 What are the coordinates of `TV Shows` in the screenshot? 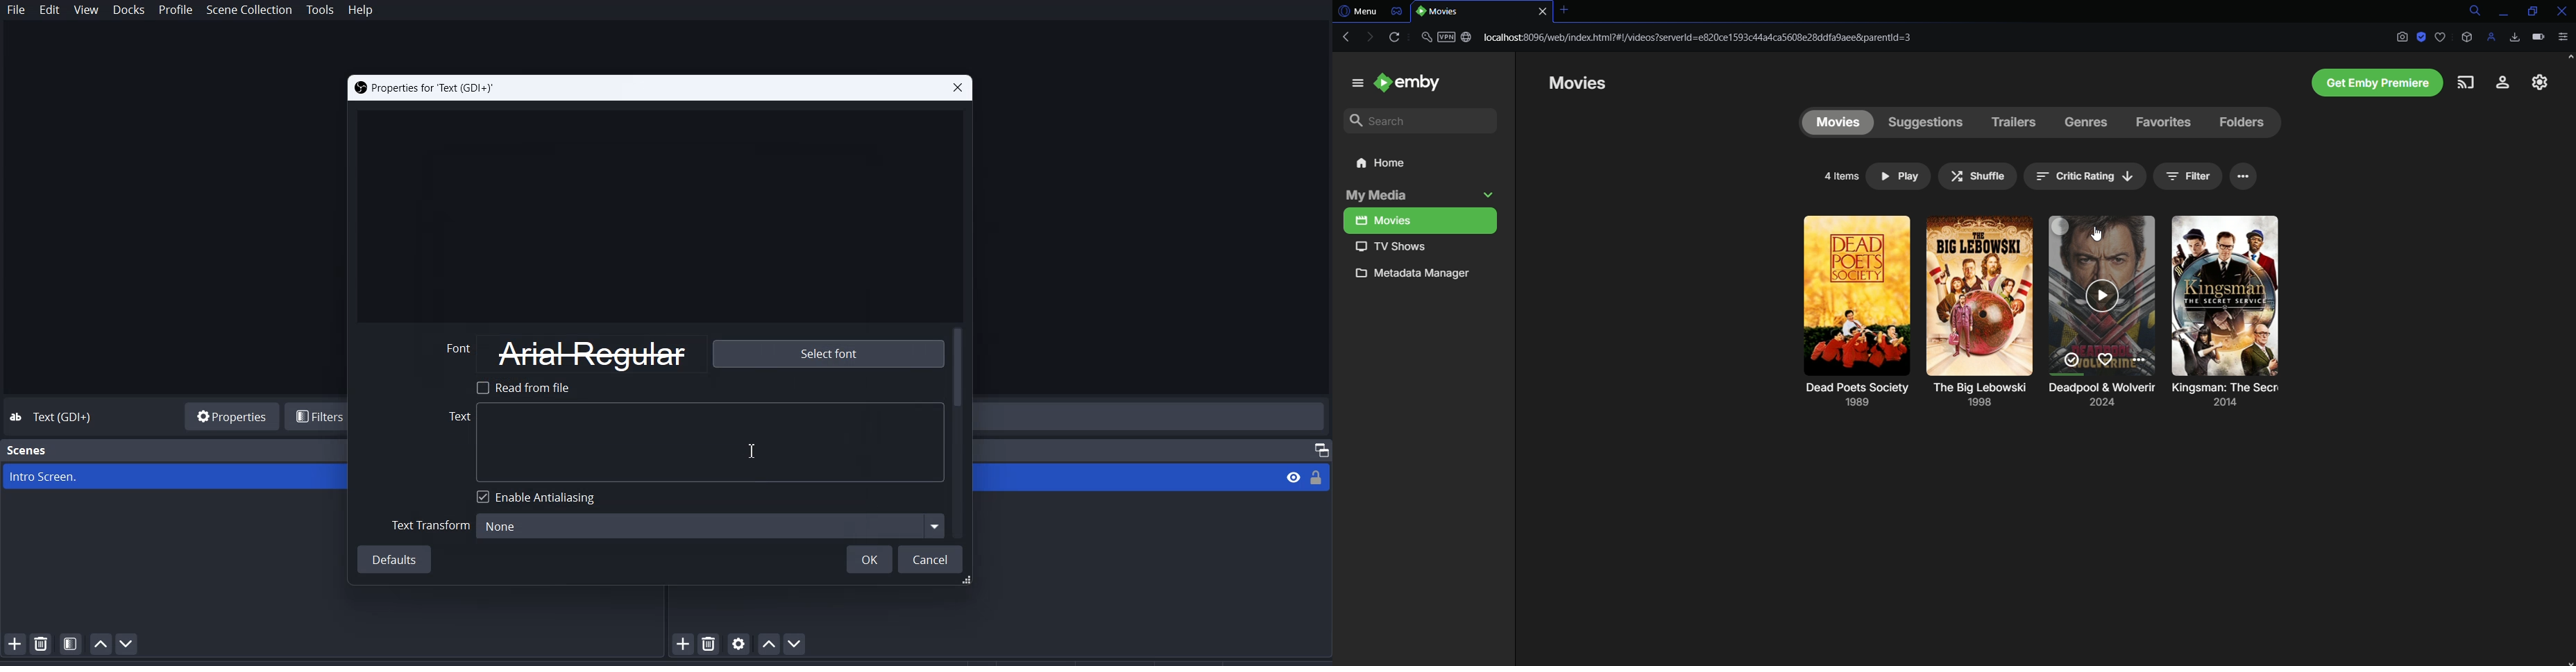 It's located at (1419, 246).